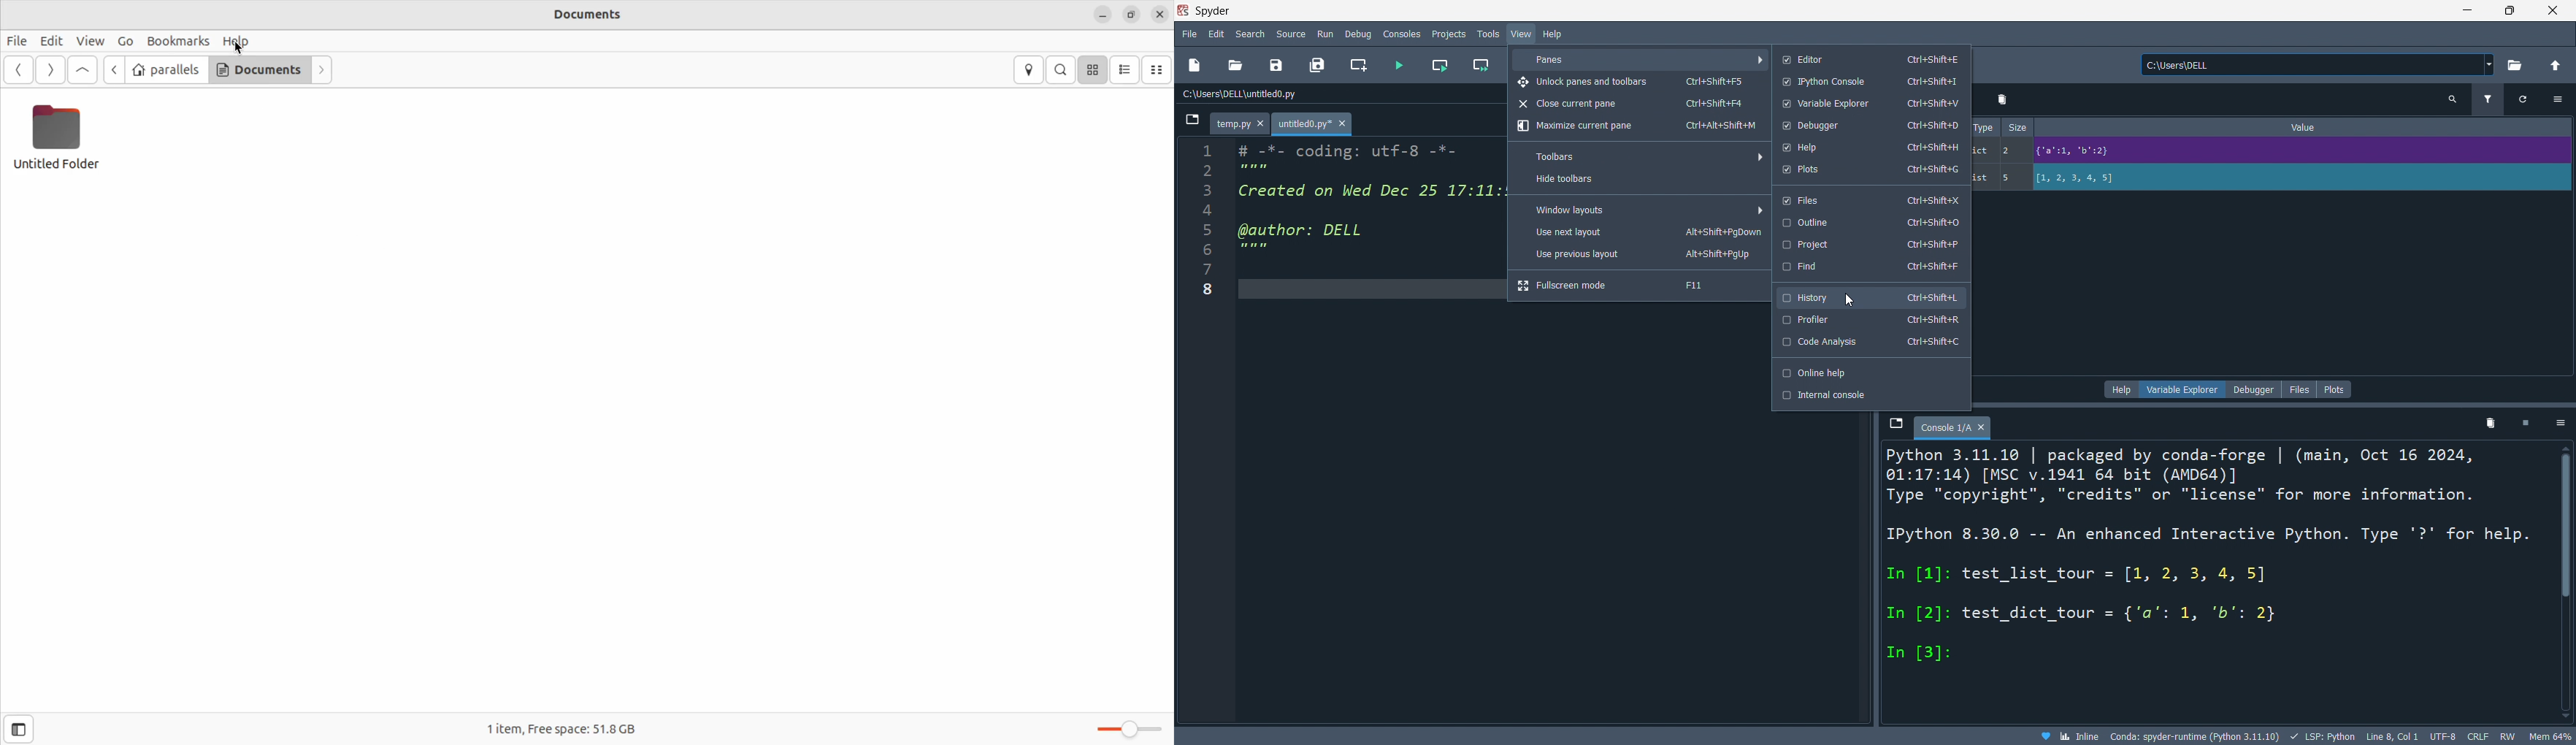 The width and height of the screenshot is (2576, 756). I want to click on use previous layout, so click(1640, 256).